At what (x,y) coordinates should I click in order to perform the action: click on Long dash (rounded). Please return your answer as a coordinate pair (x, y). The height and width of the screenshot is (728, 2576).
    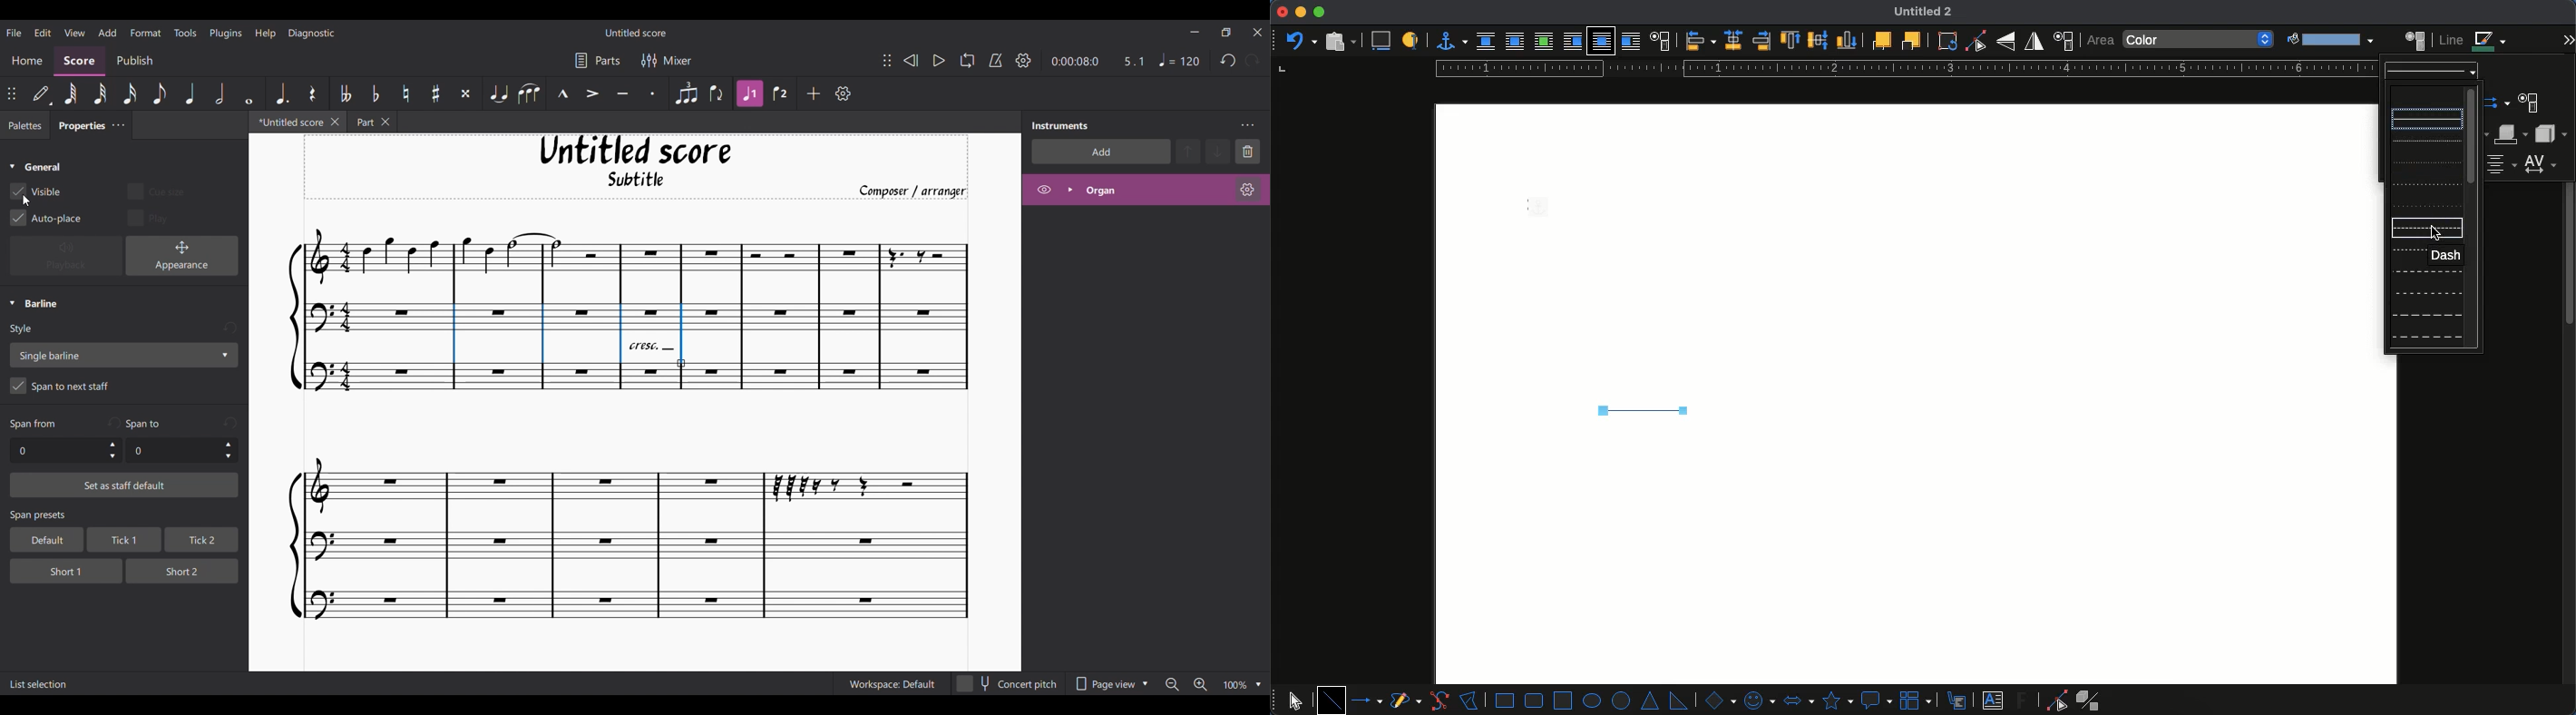
    Looking at the image, I should click on (2426, 295).